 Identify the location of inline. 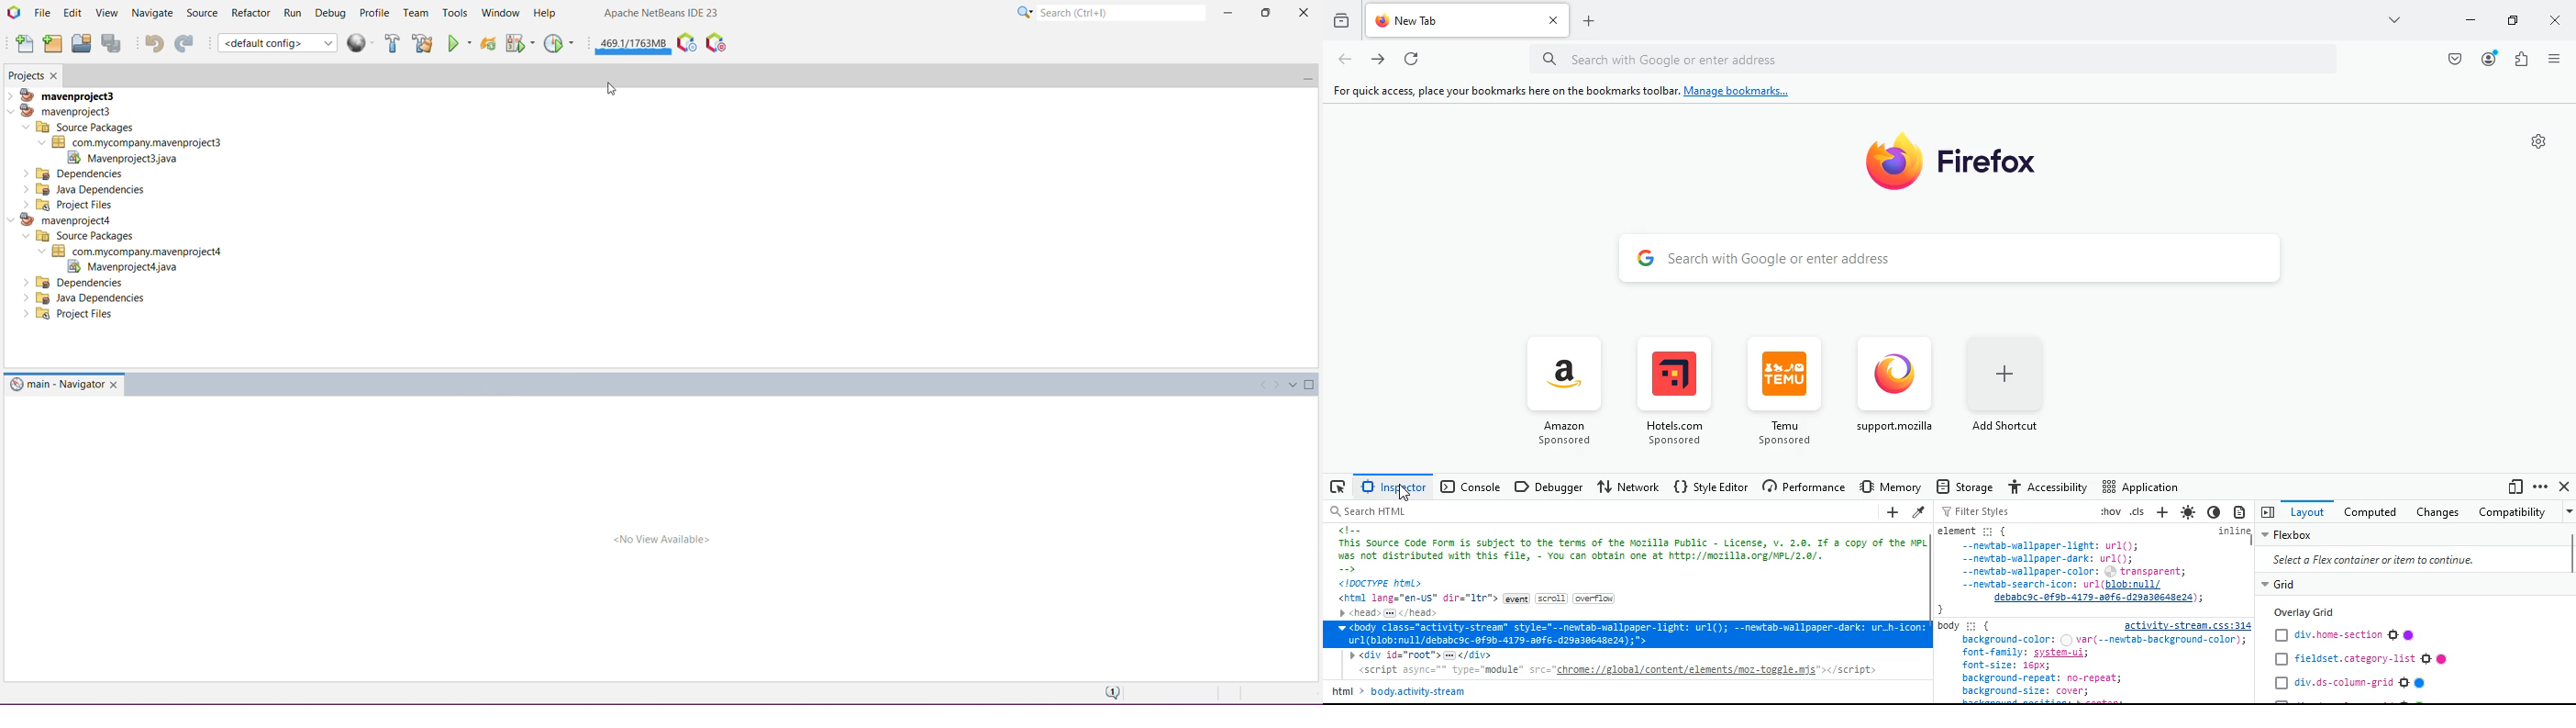
(2228, 532).